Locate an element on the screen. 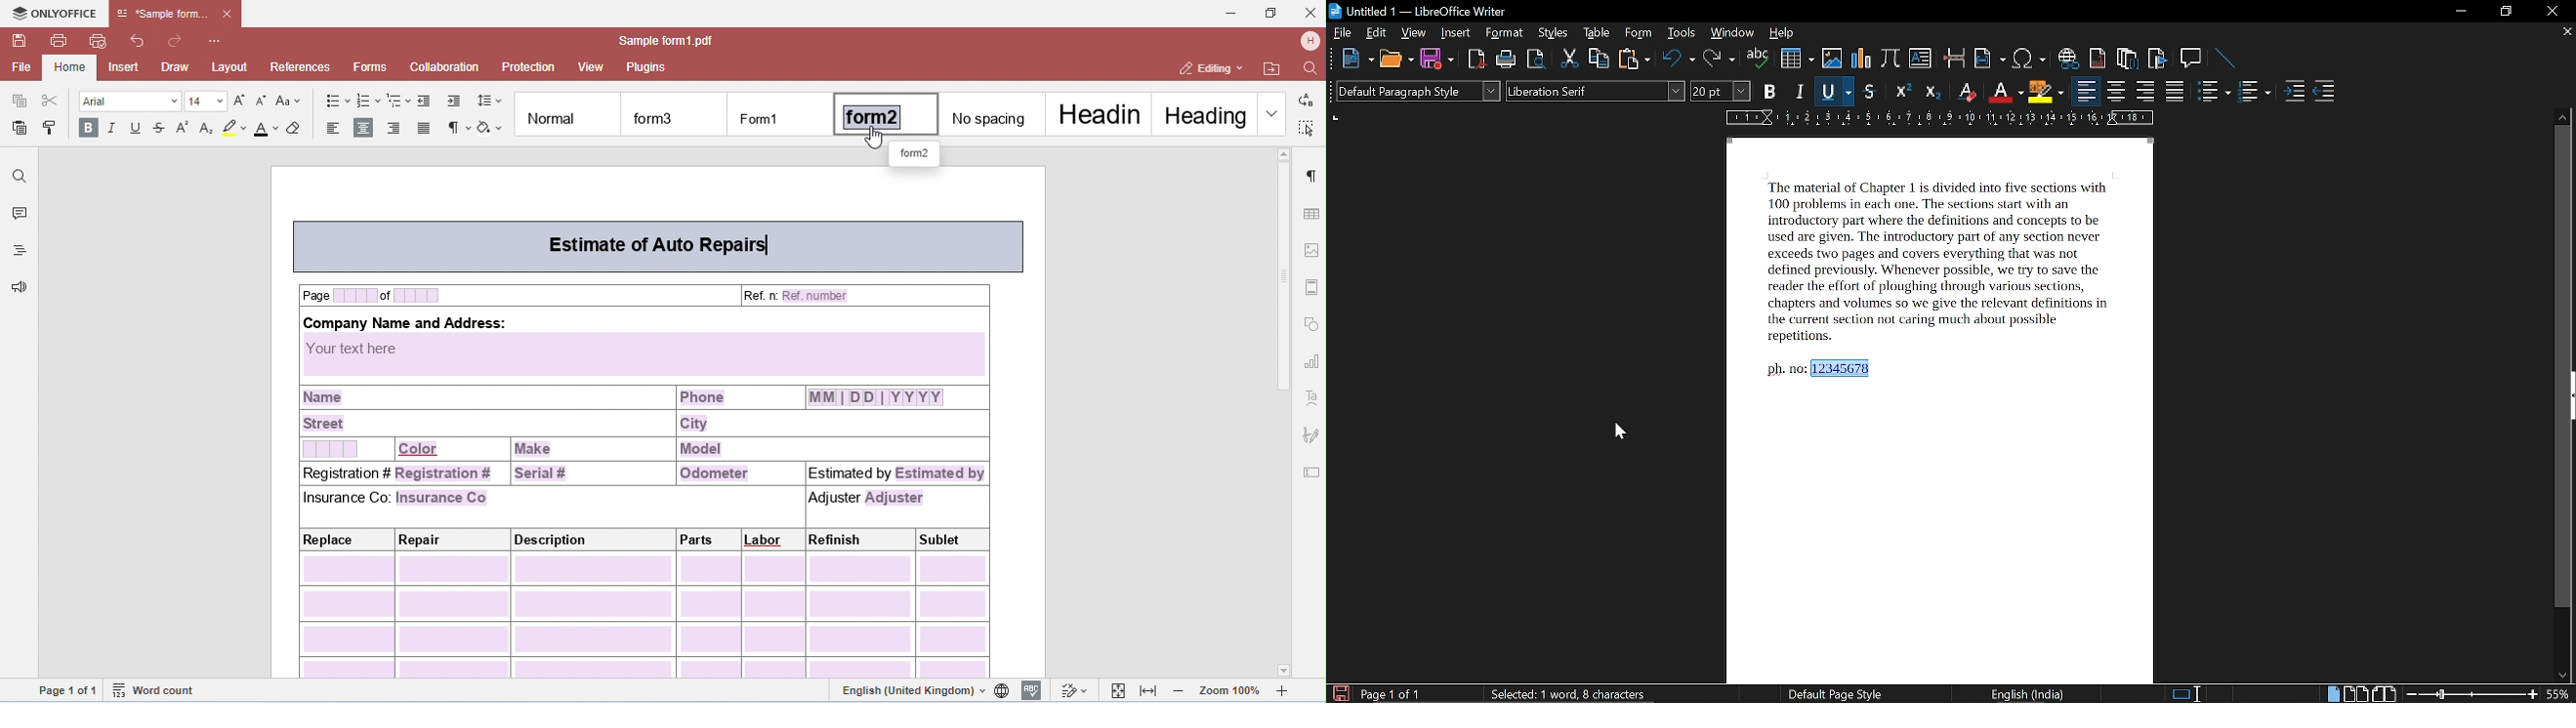 This screenshot has height=728, width=2576. current zoom is located at coordinates (2560, 695).